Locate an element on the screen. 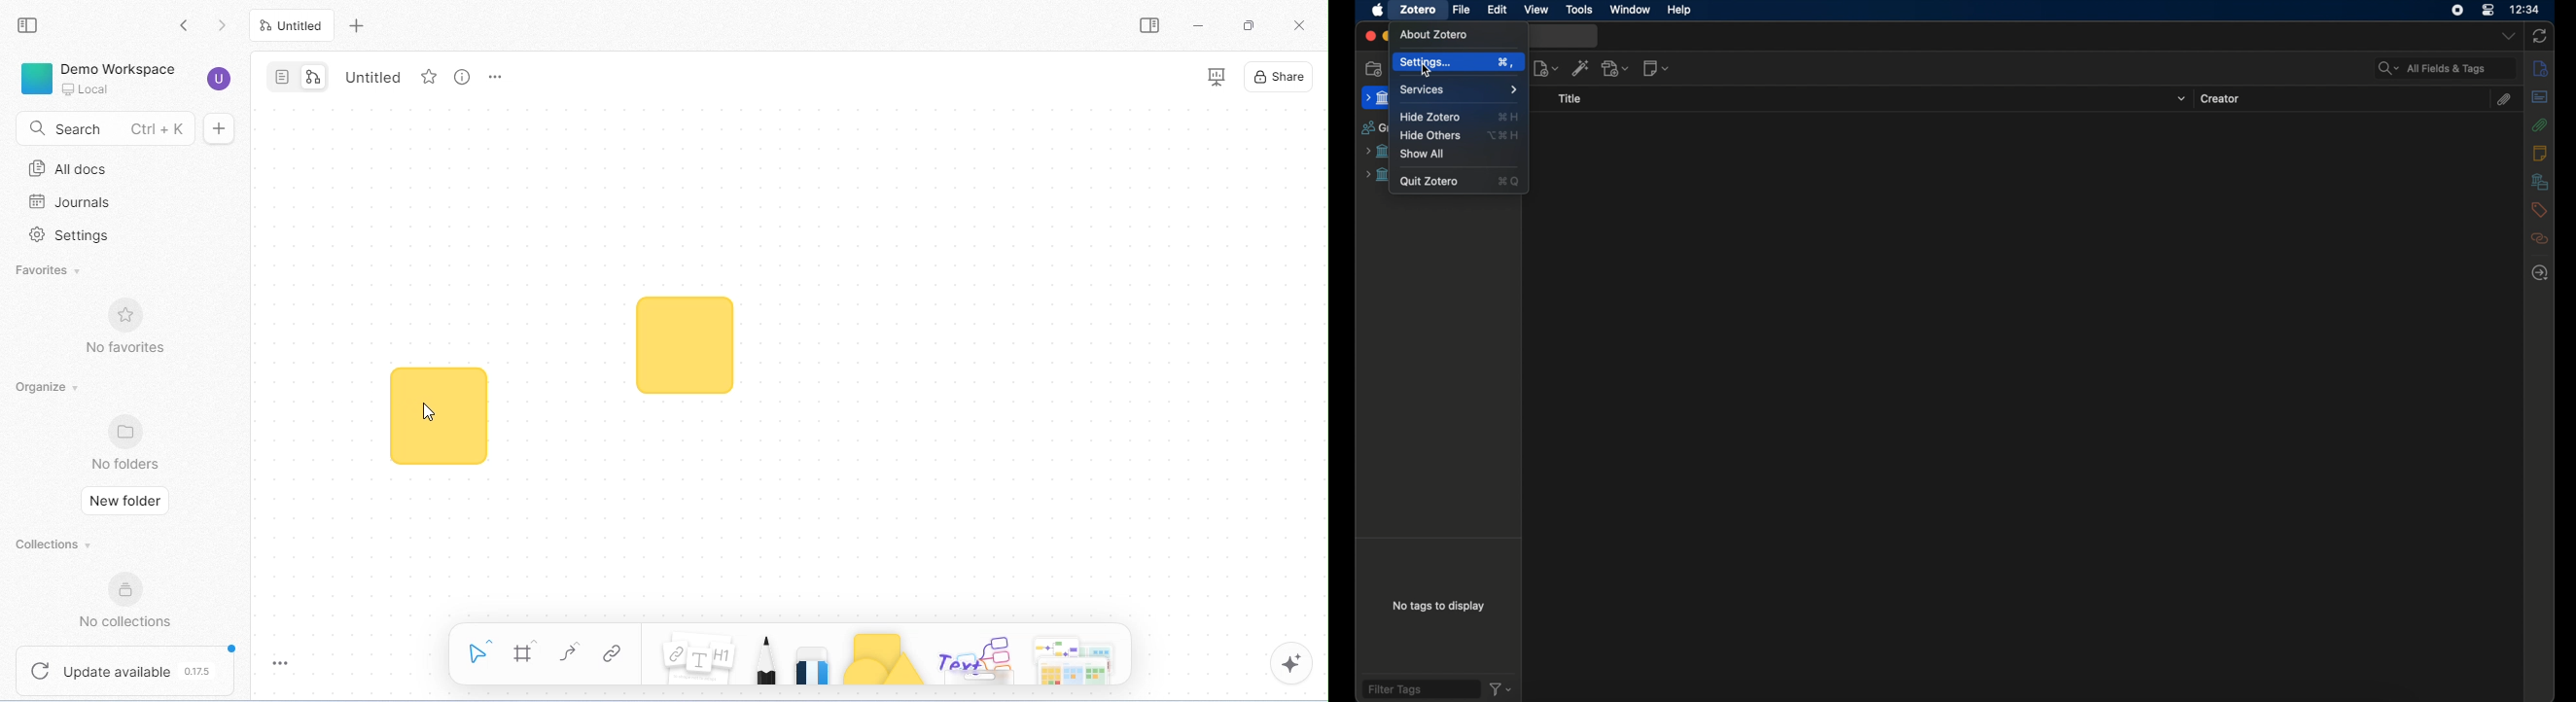 The height and width of the screenshot is (728, 2576). settings shortcut is located at coordinates (1505, 62).